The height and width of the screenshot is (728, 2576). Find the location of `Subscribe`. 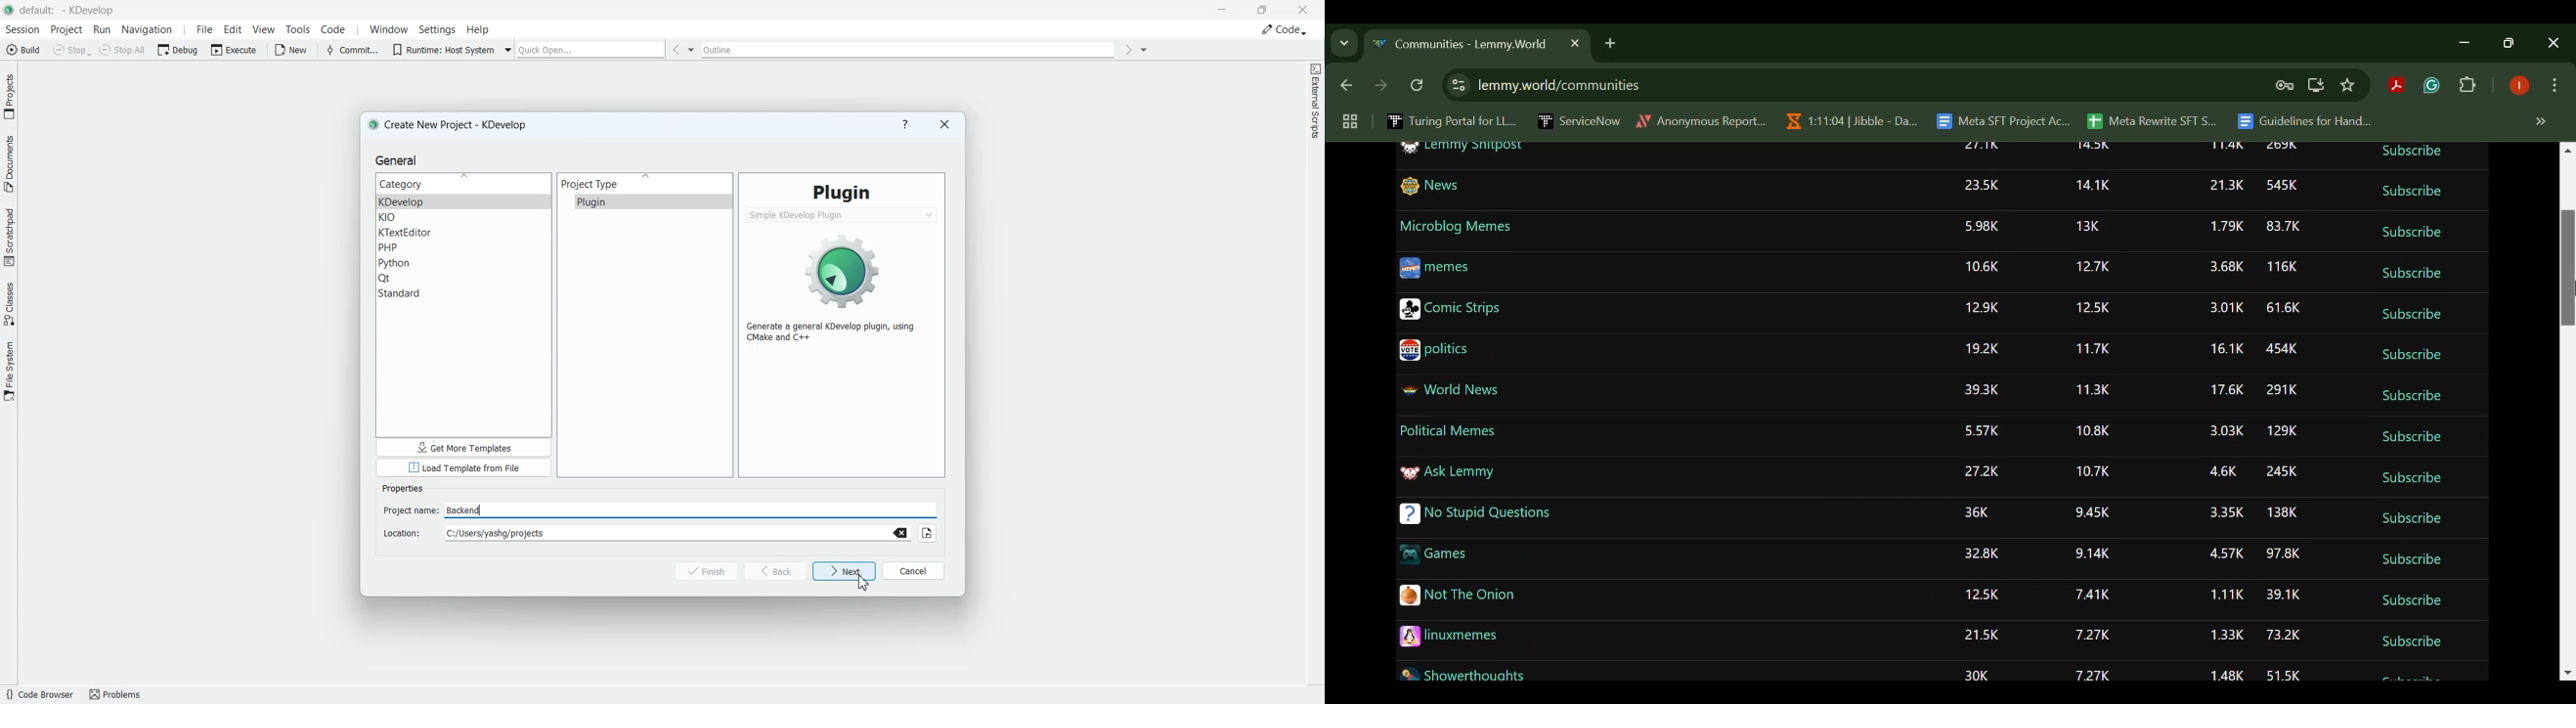

Subscribe is located at coordinates (2409, 193).